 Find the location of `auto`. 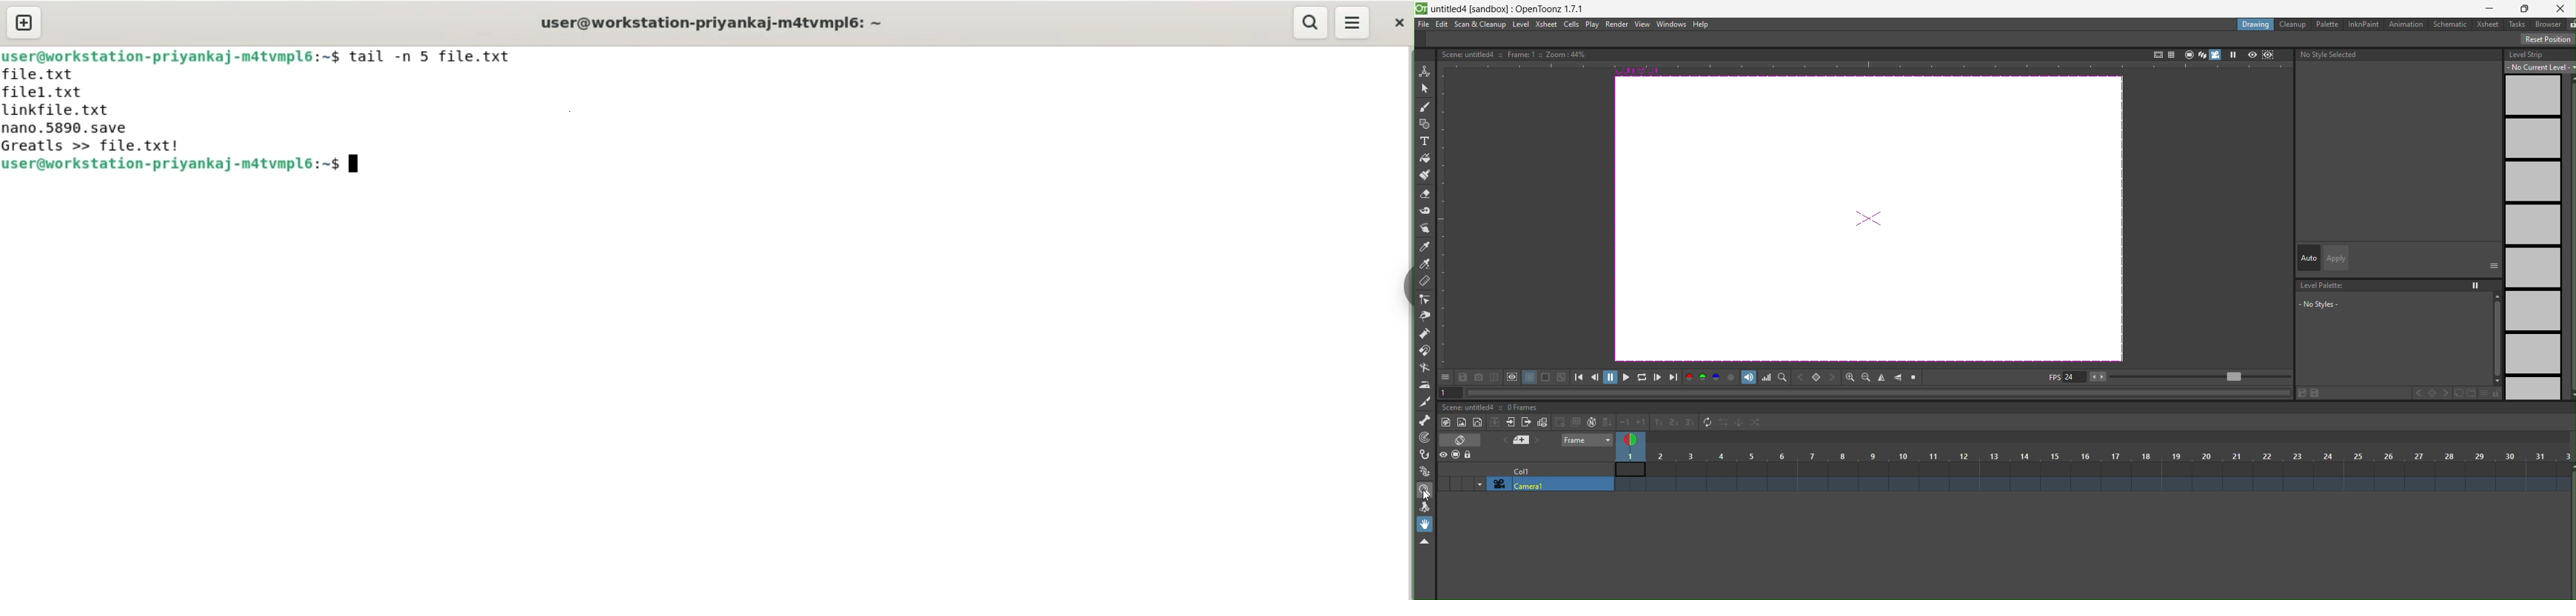

auto is located at coordinates (2308, 257).